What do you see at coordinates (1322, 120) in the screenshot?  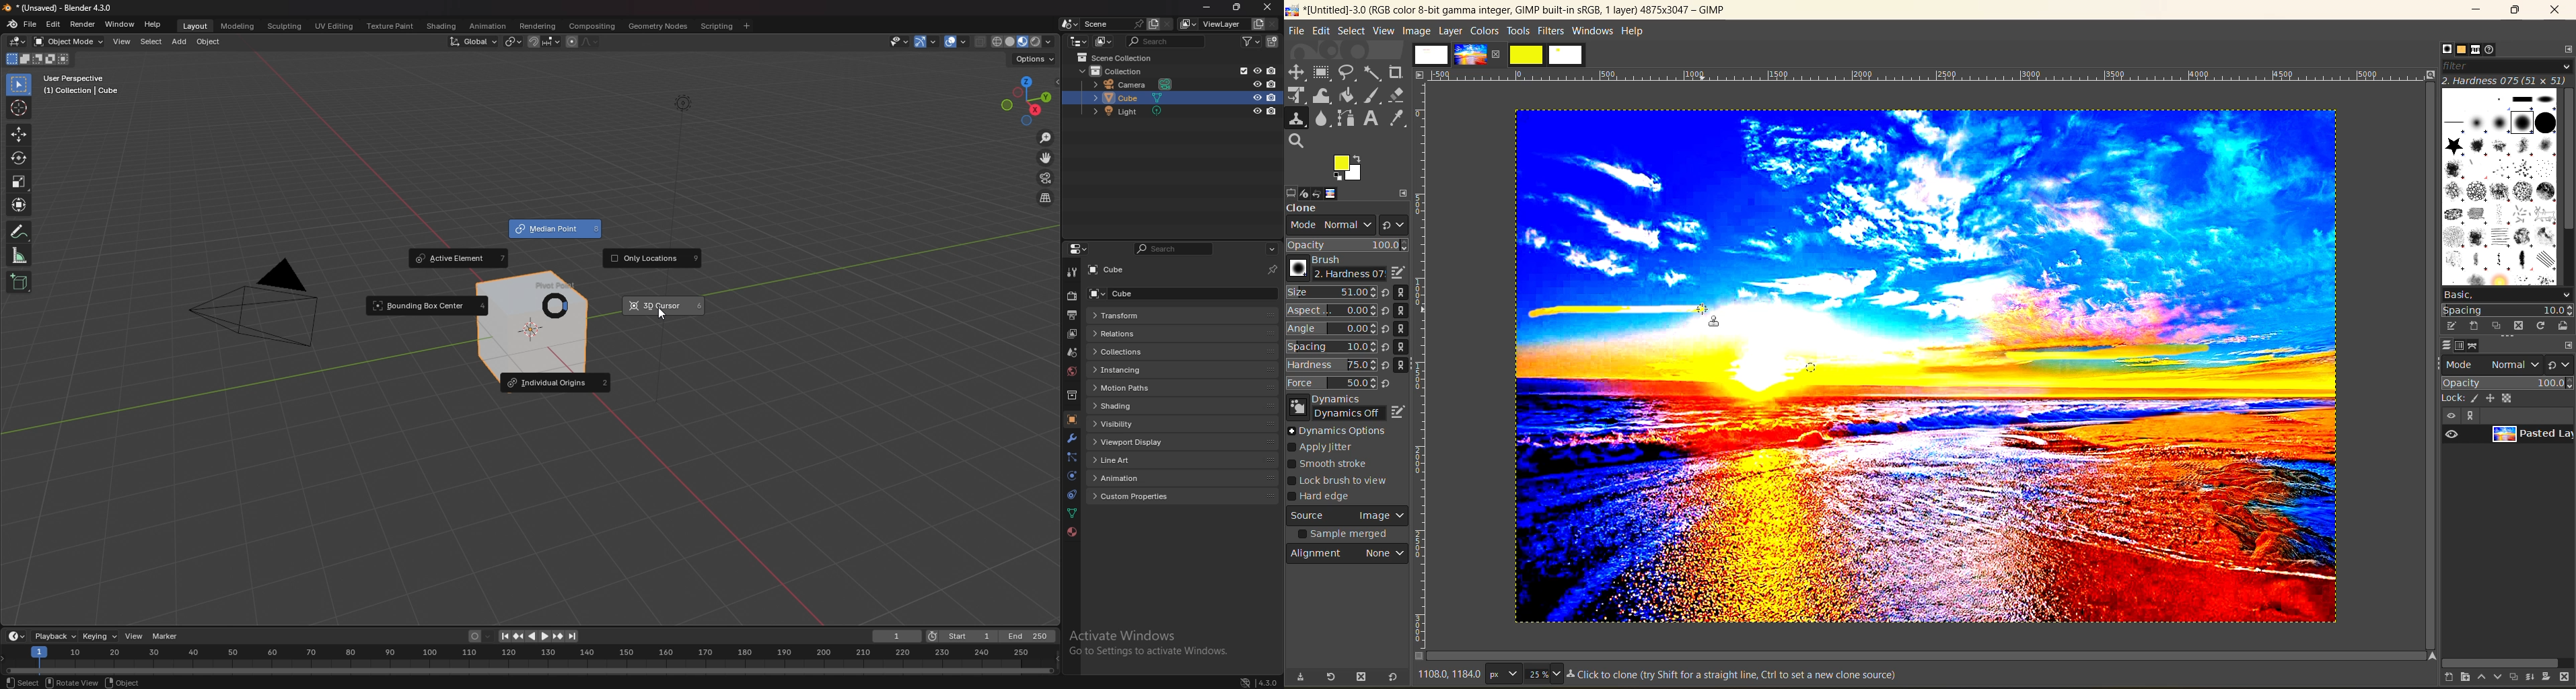 I see `smdge tool` at bounding box center [1322, 120].